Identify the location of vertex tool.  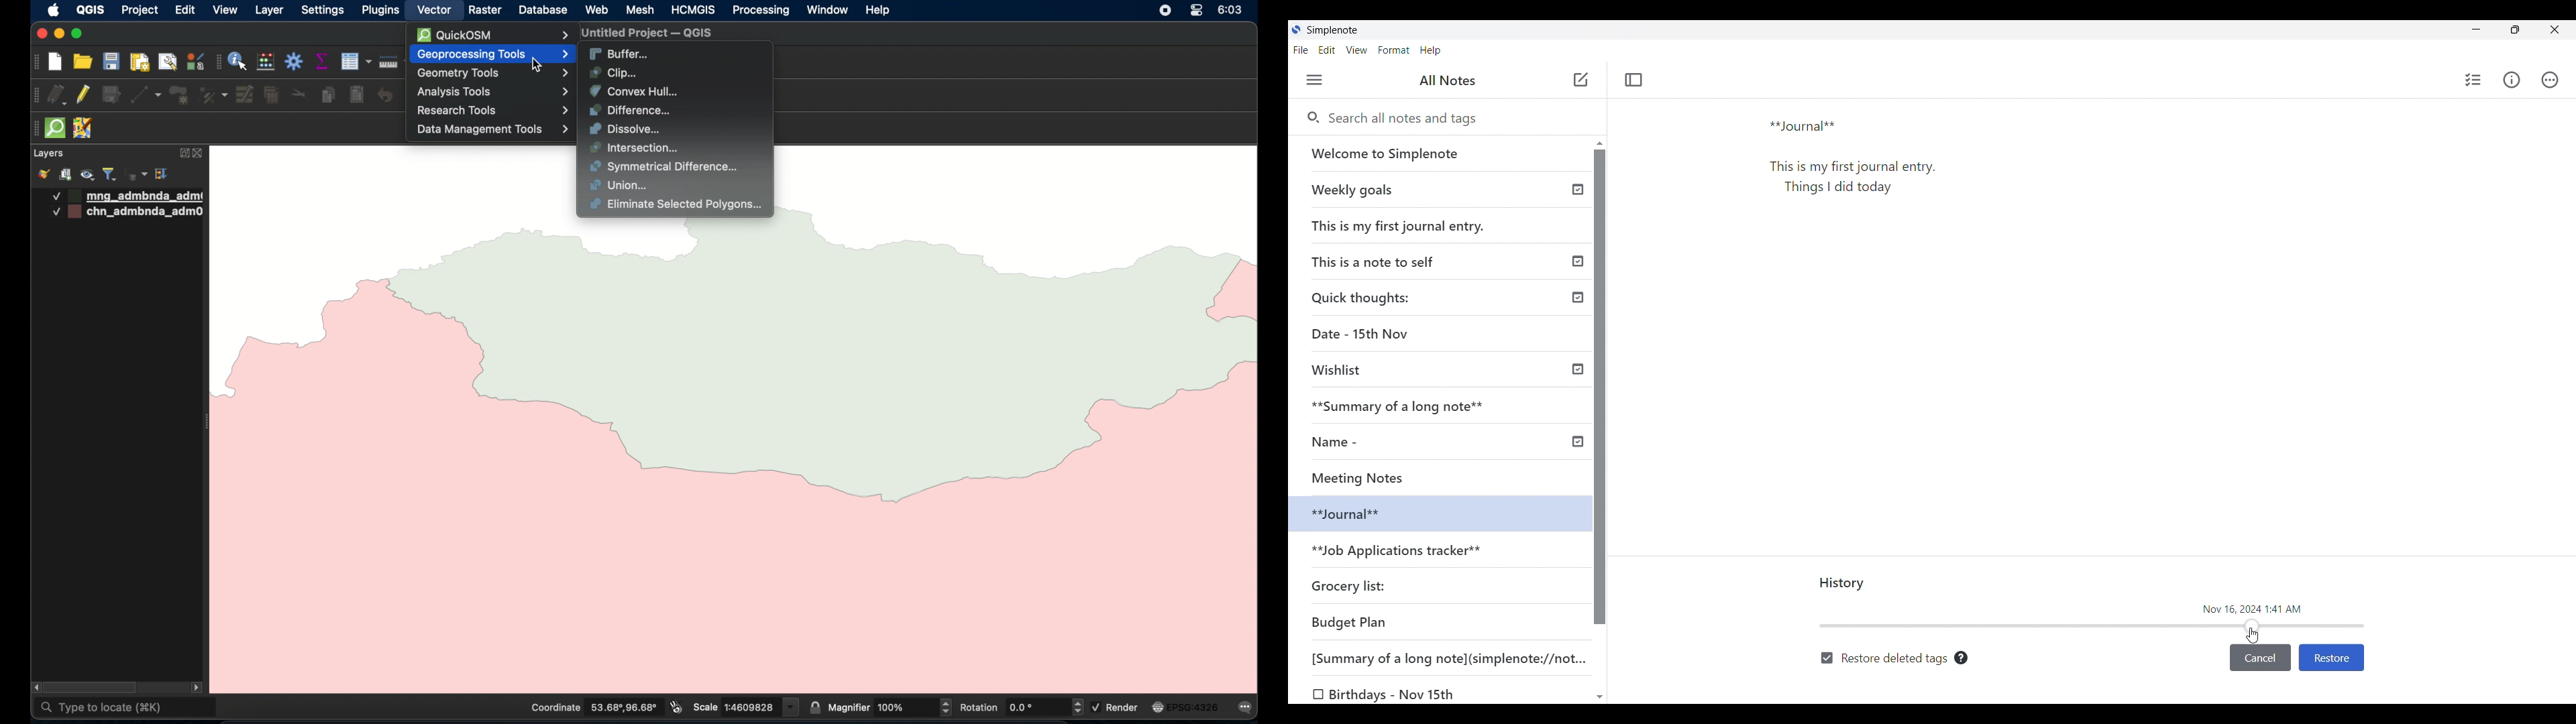
(213, 95).